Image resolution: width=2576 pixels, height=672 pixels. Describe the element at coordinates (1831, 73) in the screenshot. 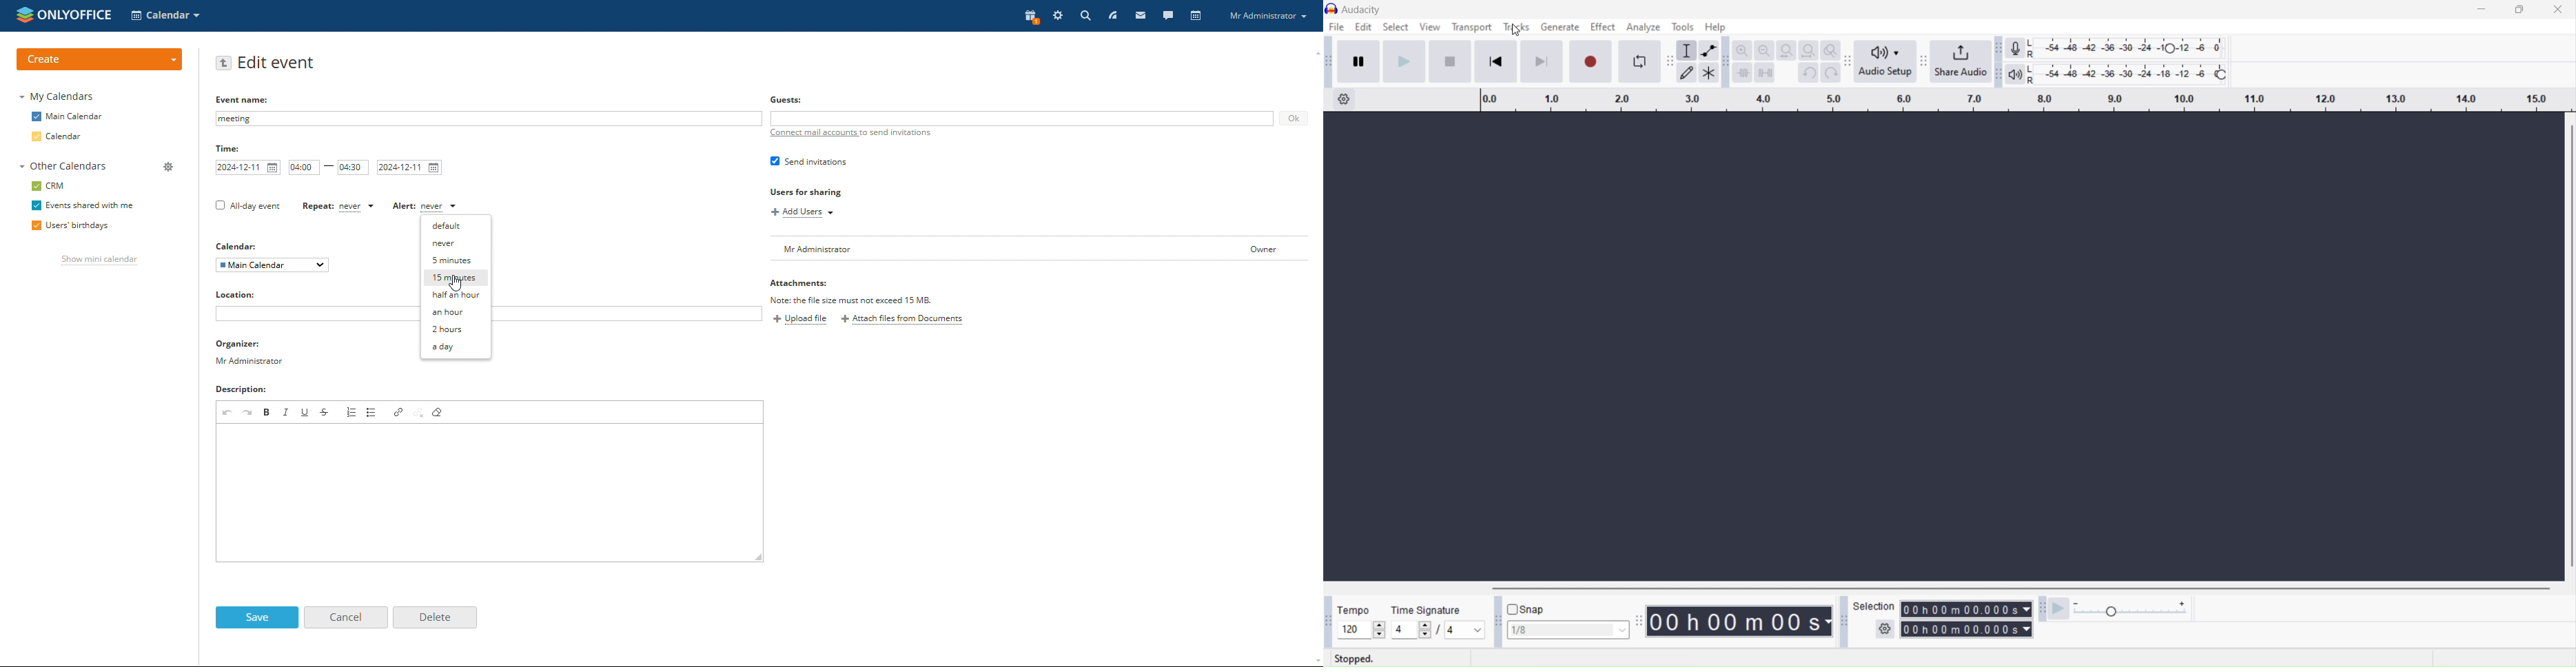

I see `Redo` at that location.